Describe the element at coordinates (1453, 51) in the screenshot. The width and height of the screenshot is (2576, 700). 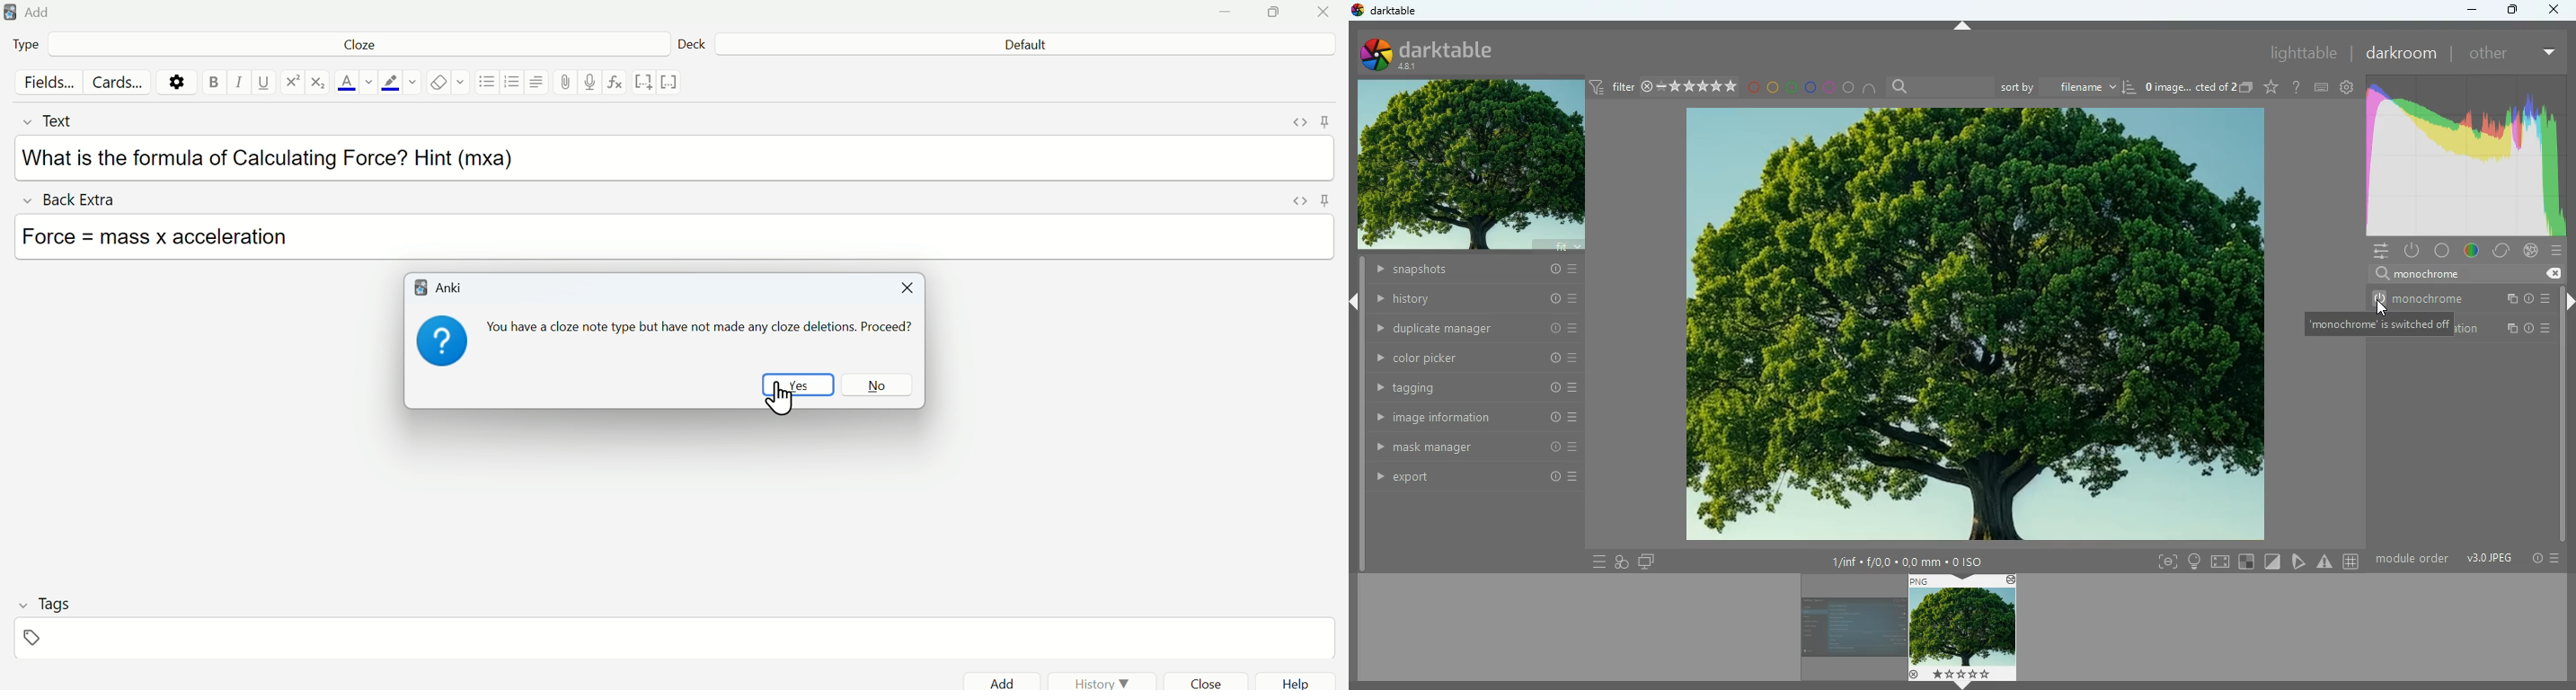
I see `darktable` at that location.